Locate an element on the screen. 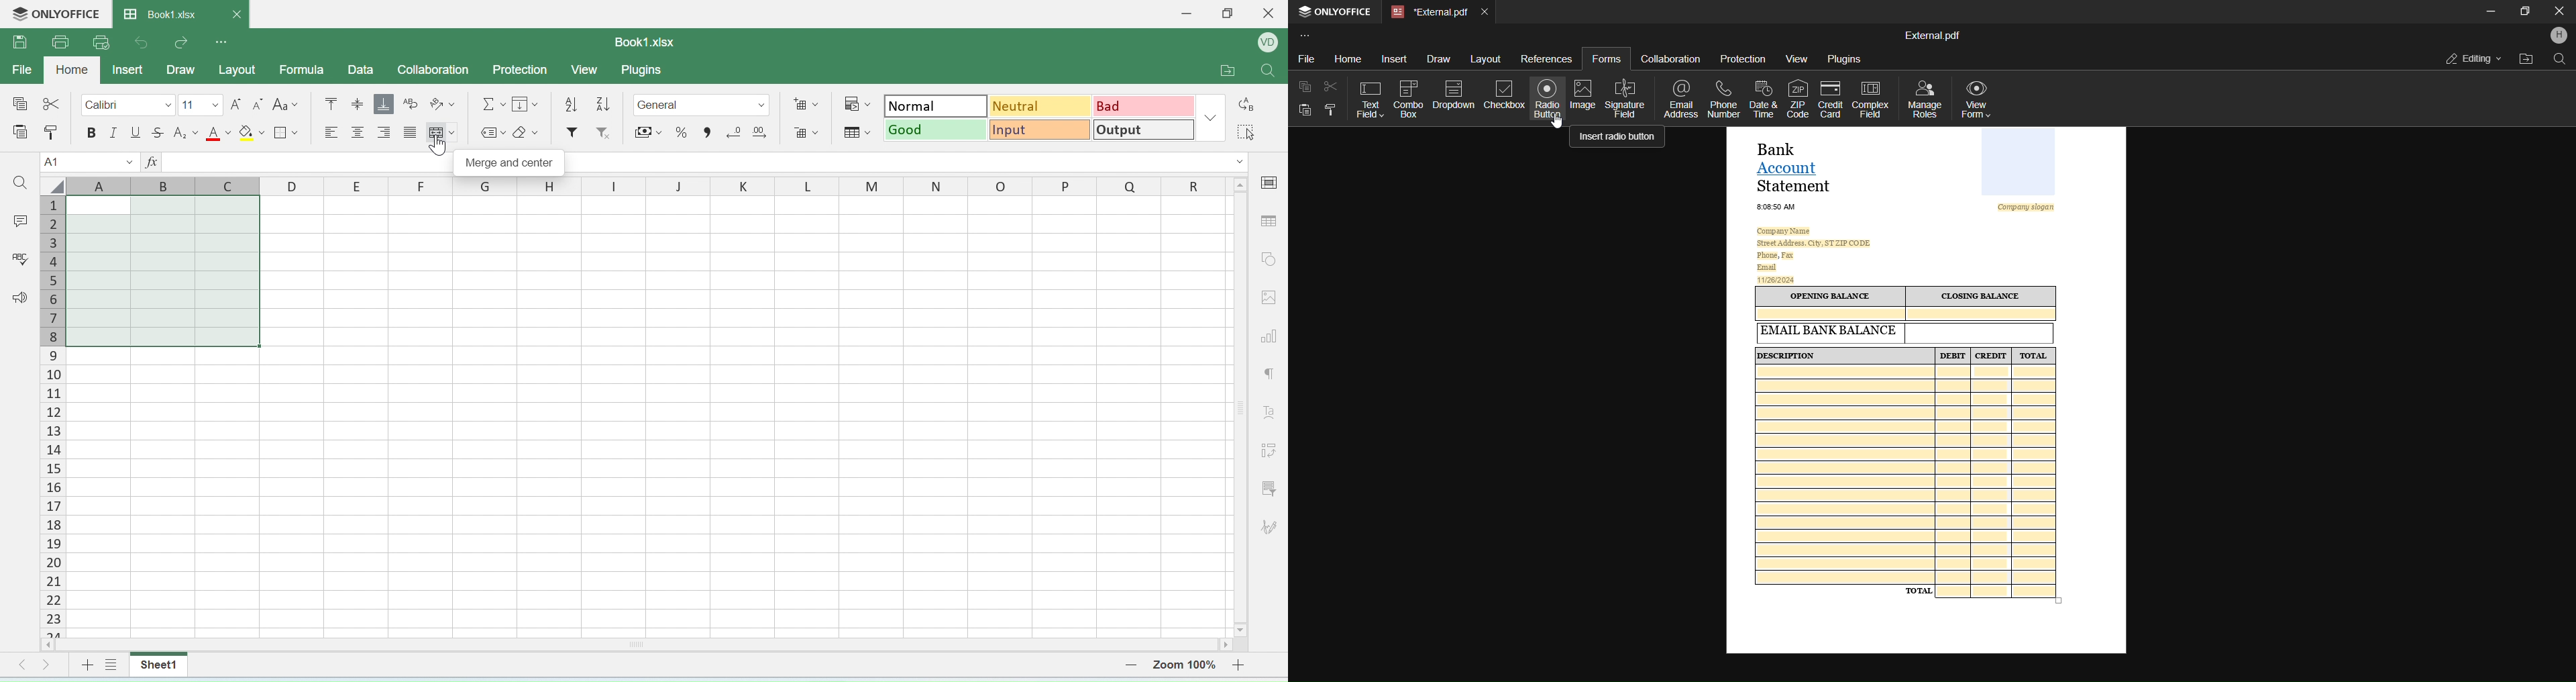 The width and height of the screenshot is (2576, 700). layout is located at coordinates (236, 69).